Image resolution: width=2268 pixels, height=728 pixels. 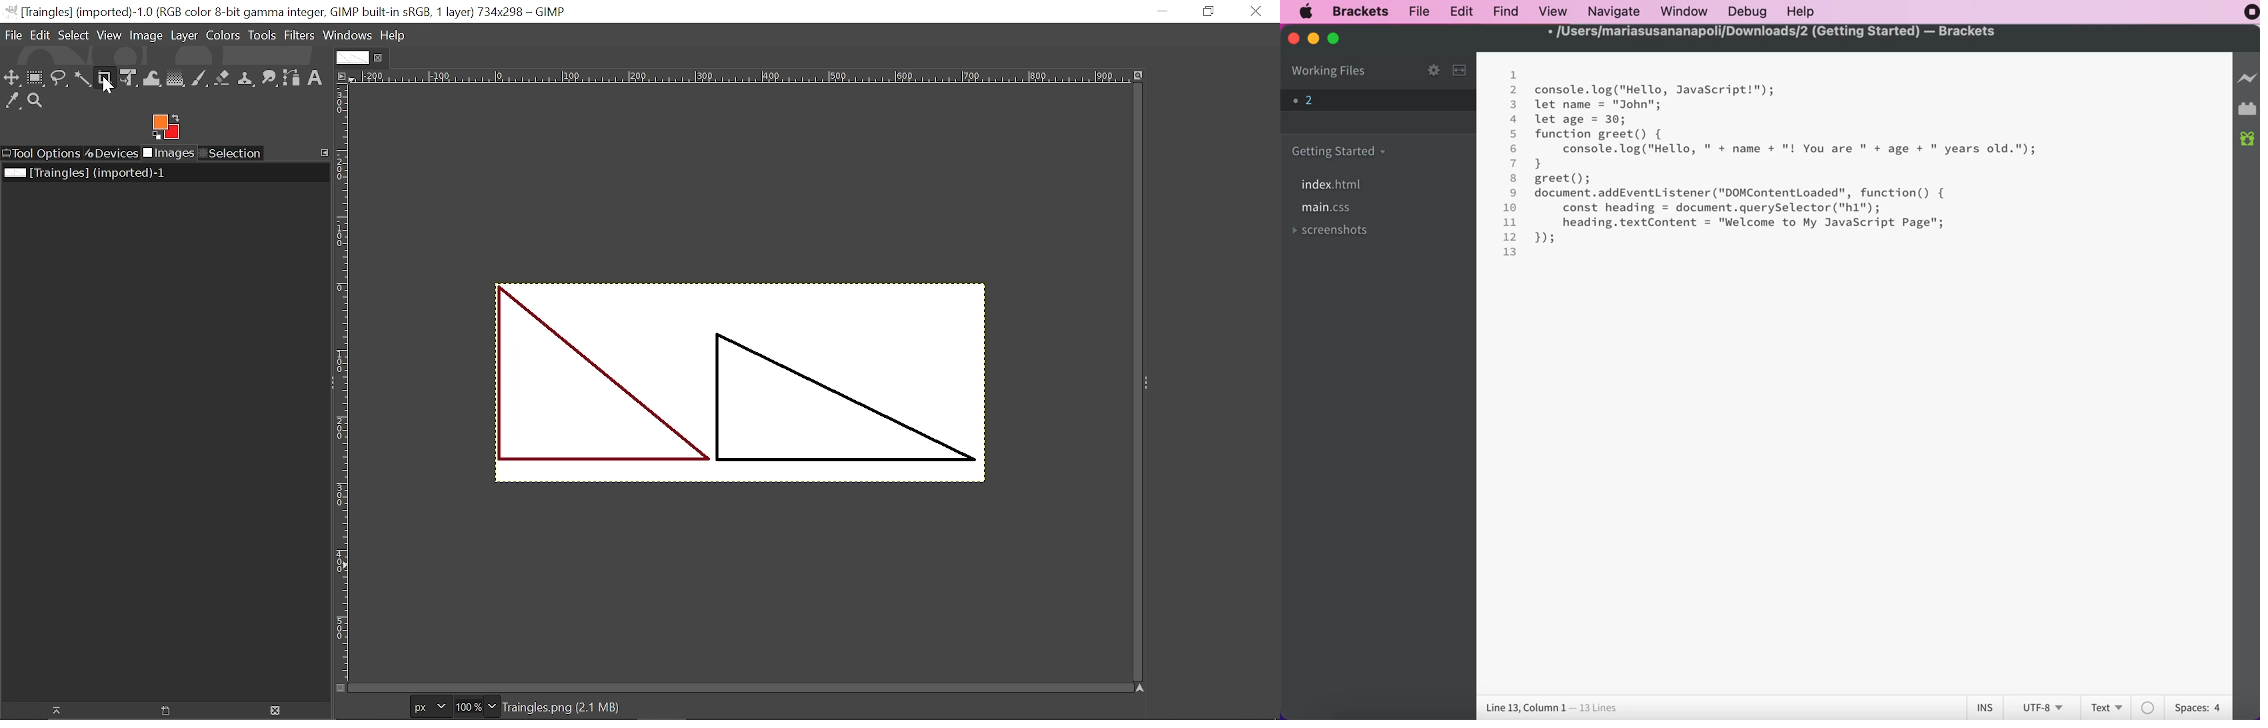 I want to click on index.html, so click(x=1335, y=184).